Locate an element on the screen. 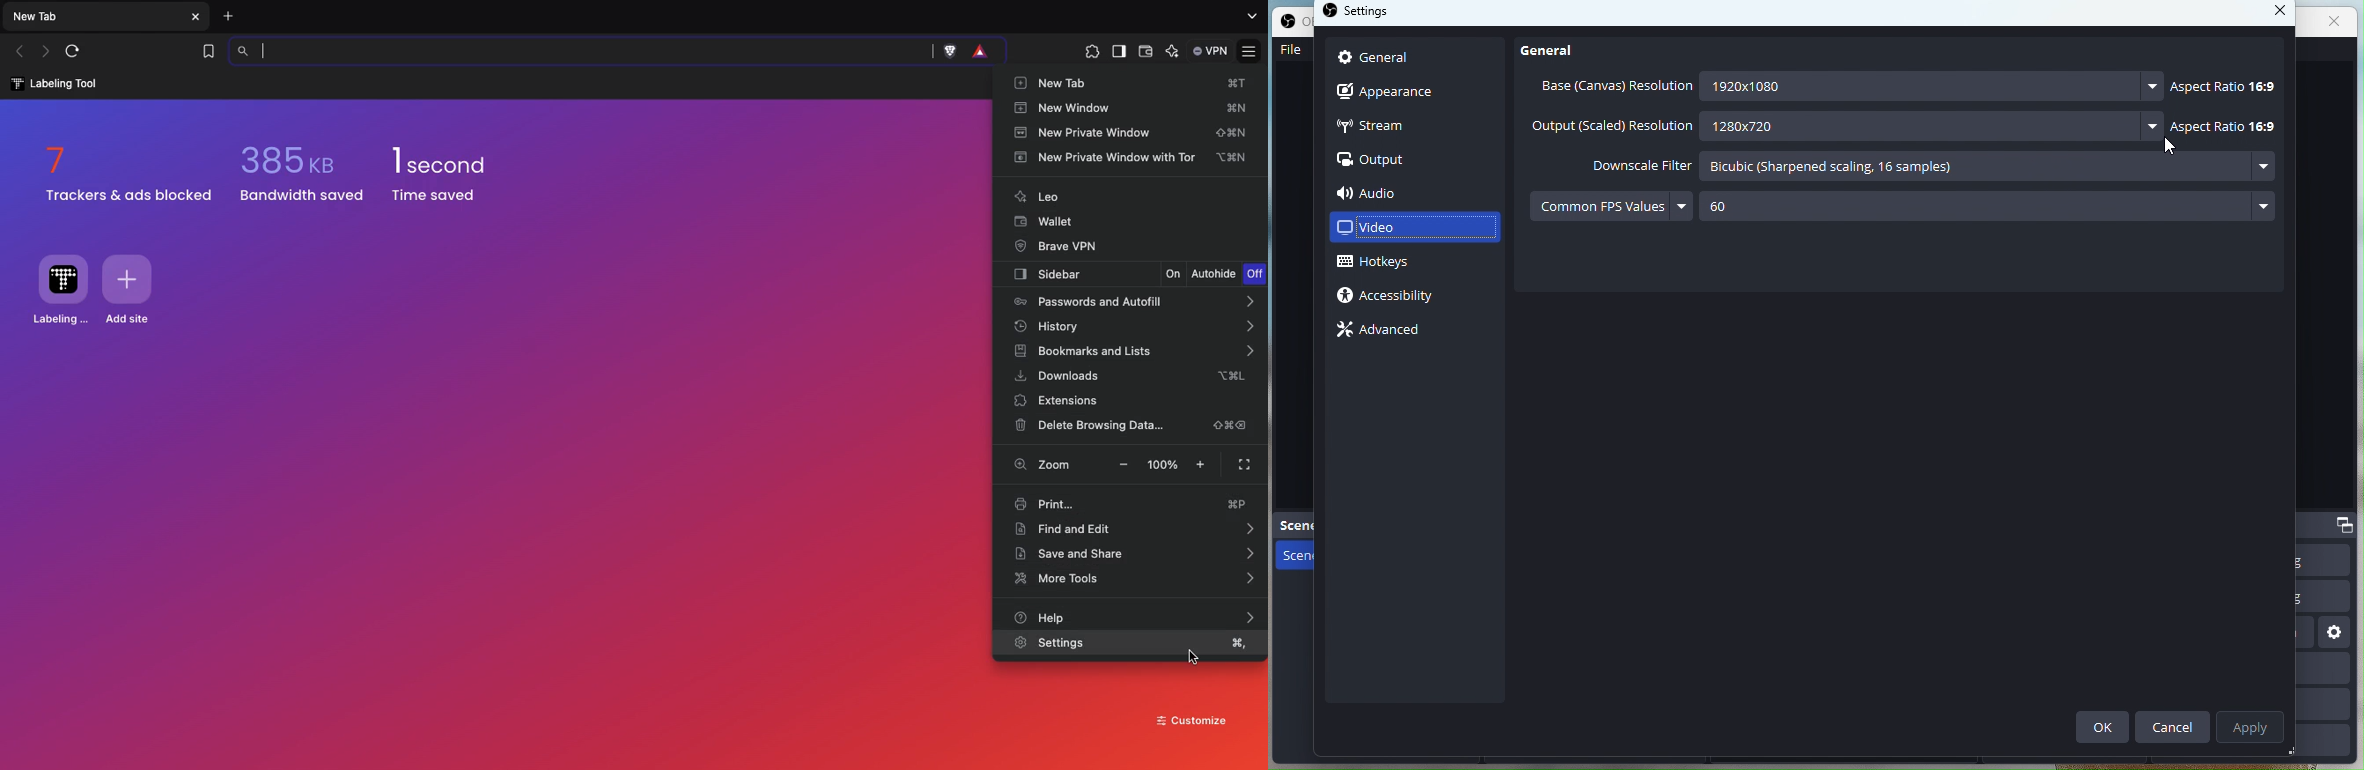  dock options is located at coordinates (2346, 524).